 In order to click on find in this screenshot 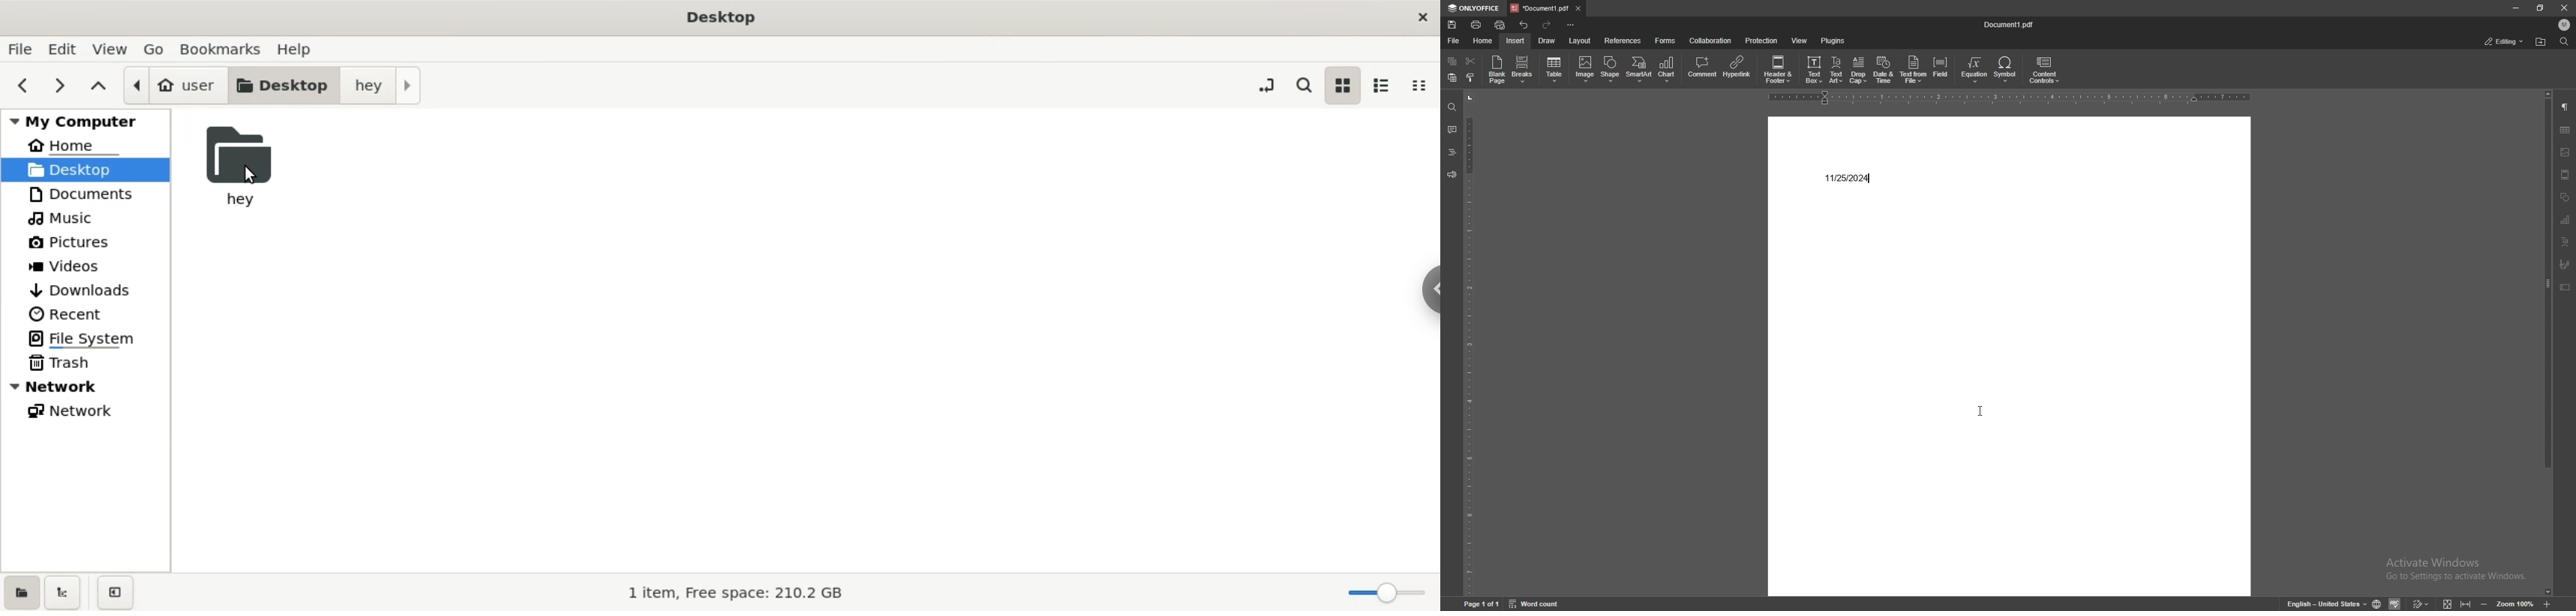, I will do `click(1453, 108)`.